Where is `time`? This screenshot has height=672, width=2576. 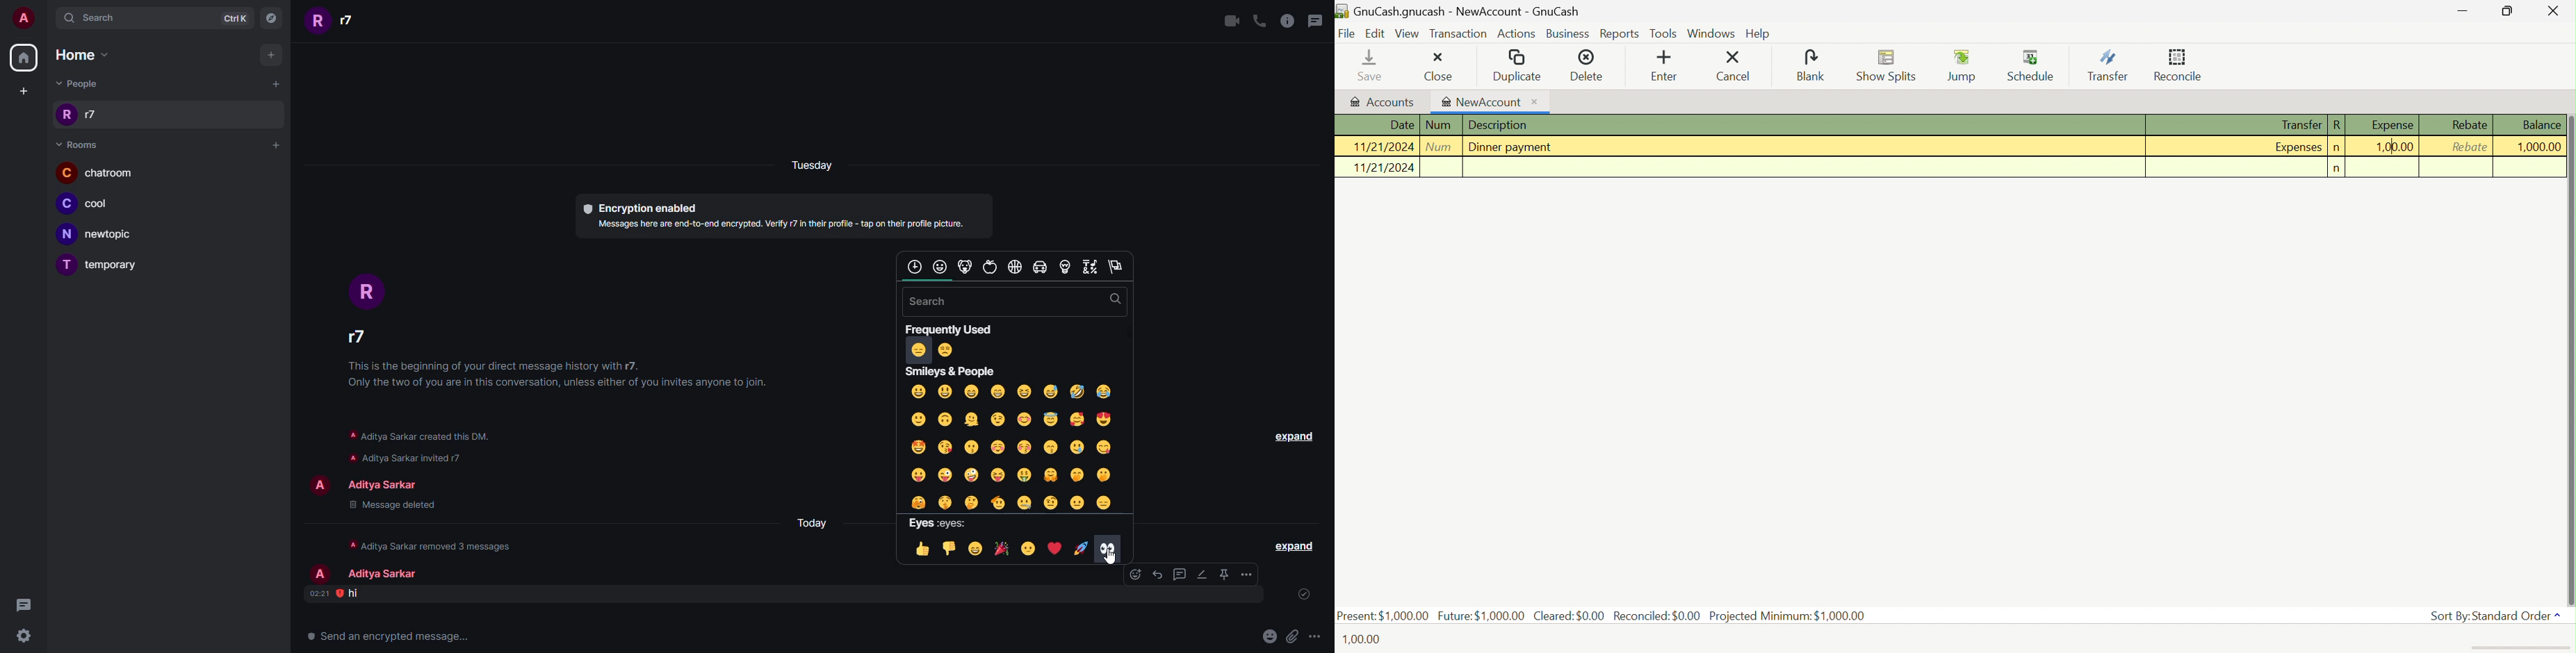 time is located at coordinates (318, 593).